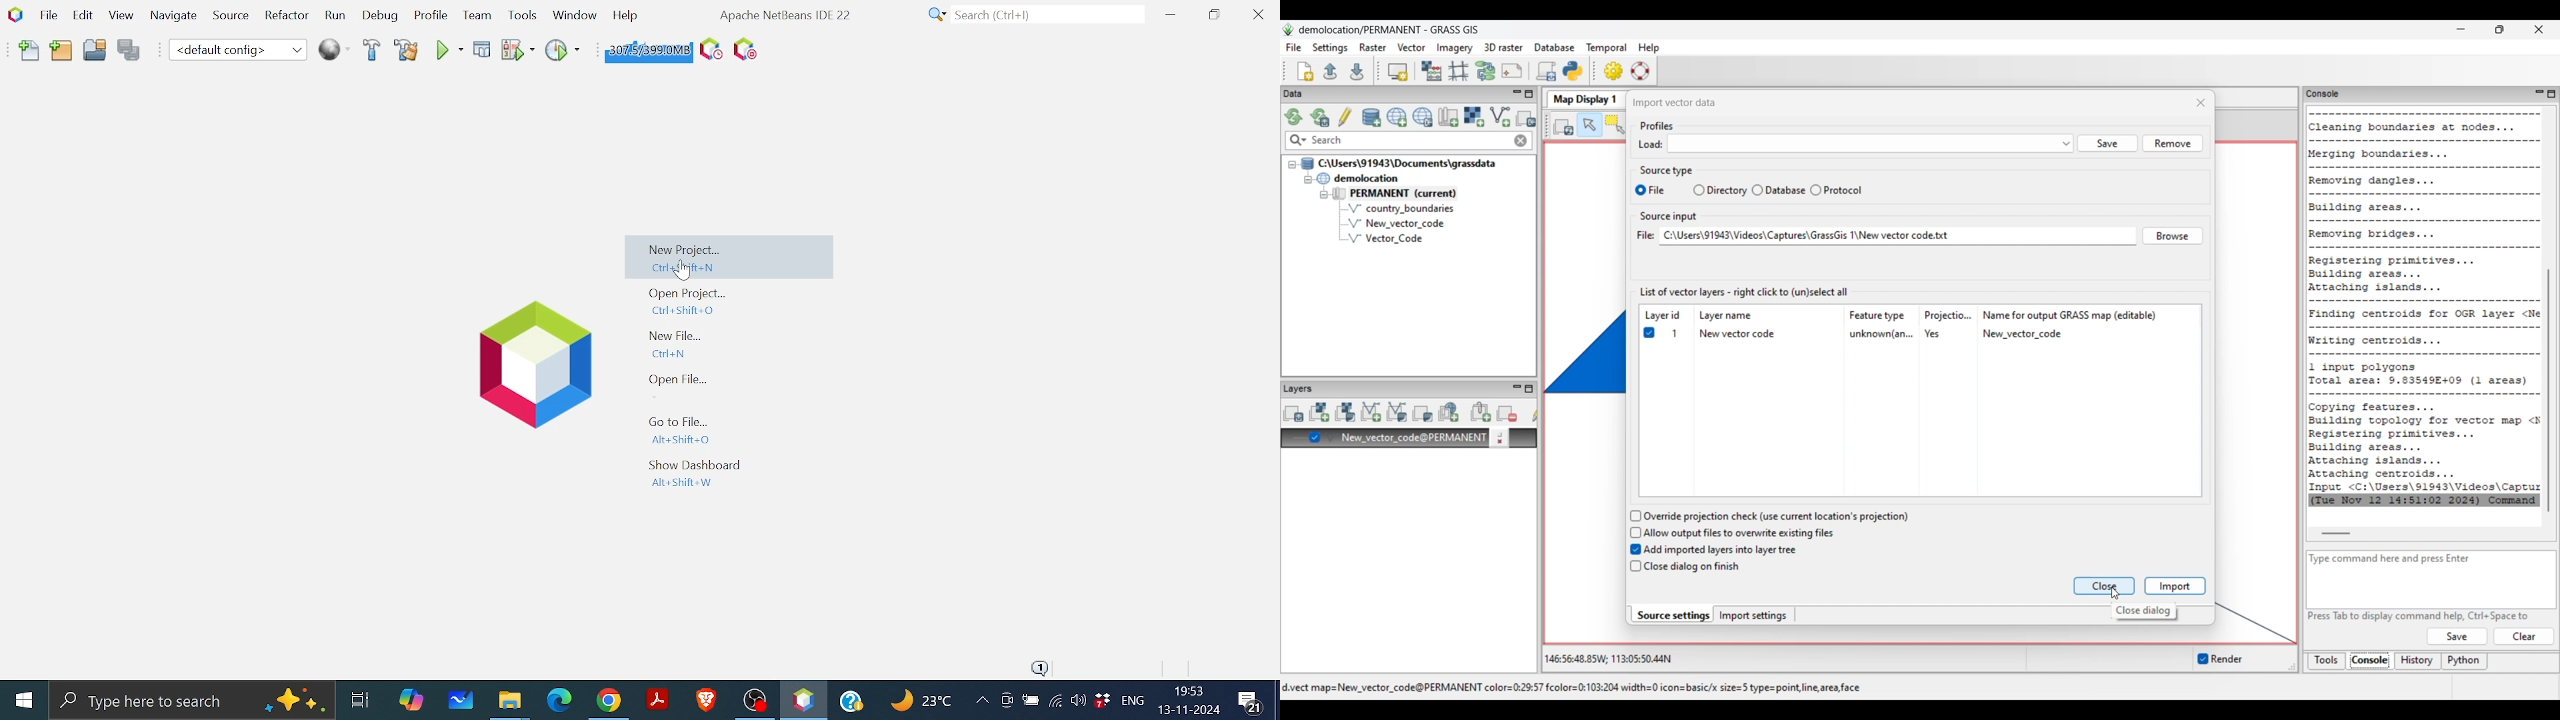 Image resolution: width=2576 pixels, height=728 pixels. I want to click on Run, so click(448, 50).